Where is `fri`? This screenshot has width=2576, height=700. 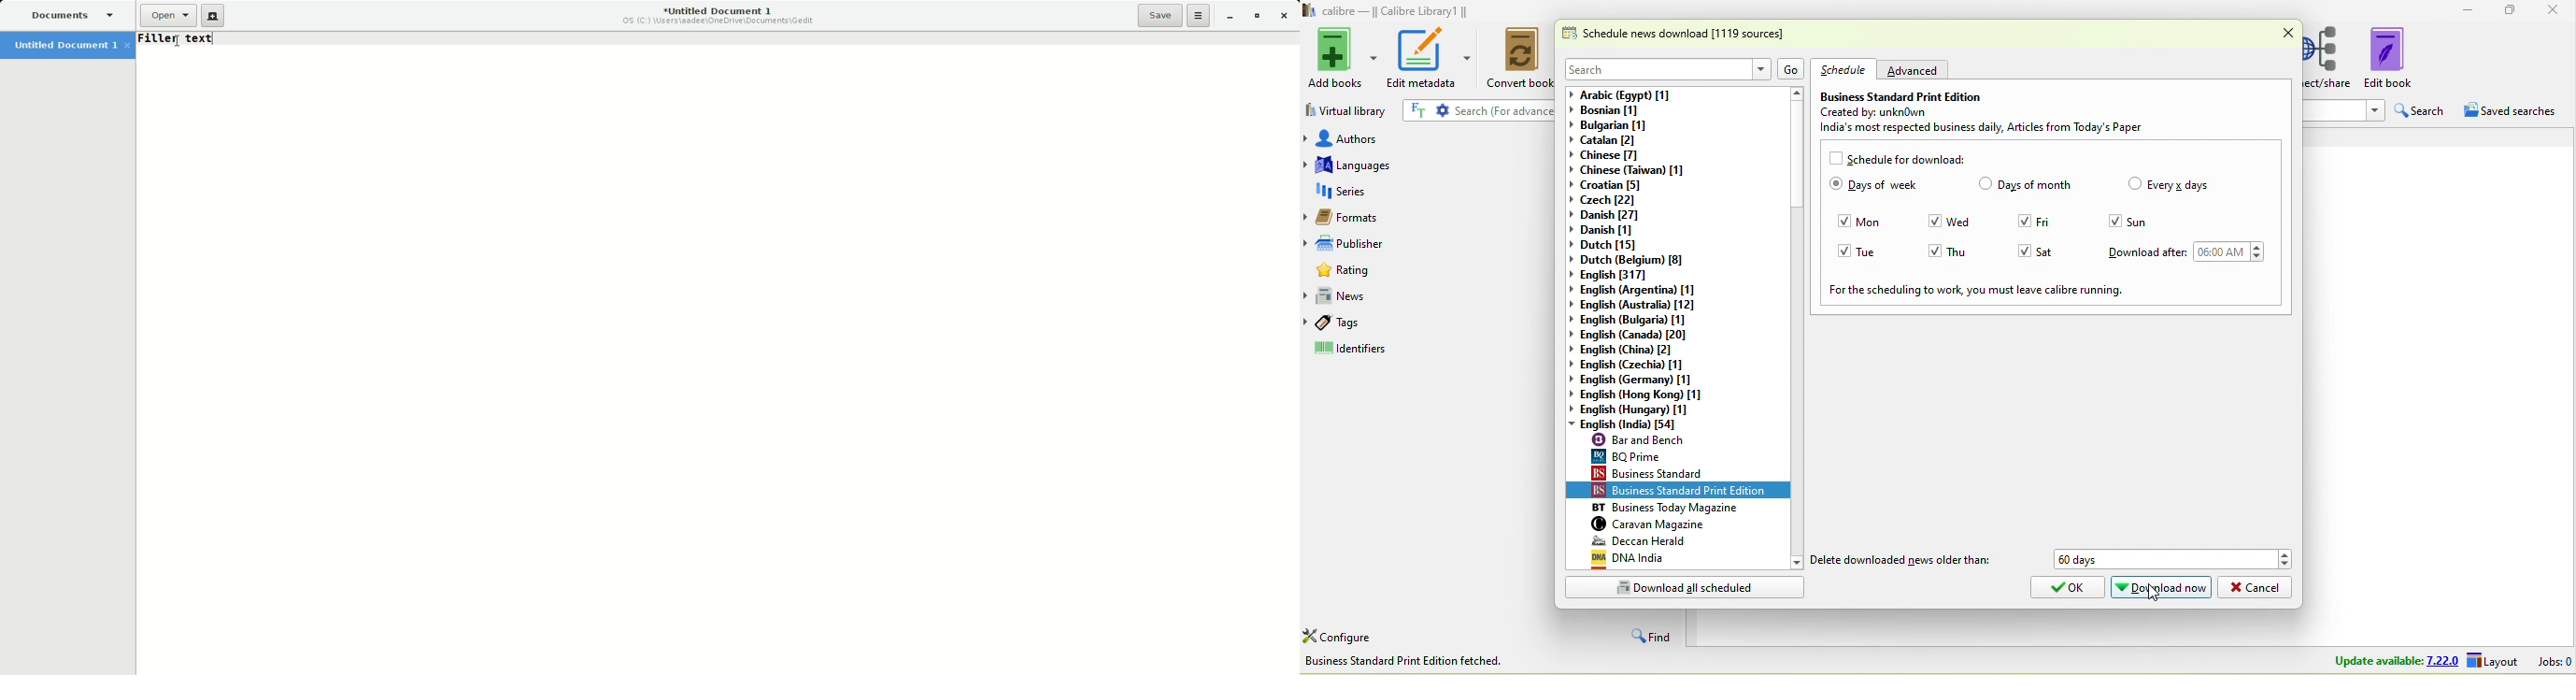 fri is located at coordinates (2057, 221).